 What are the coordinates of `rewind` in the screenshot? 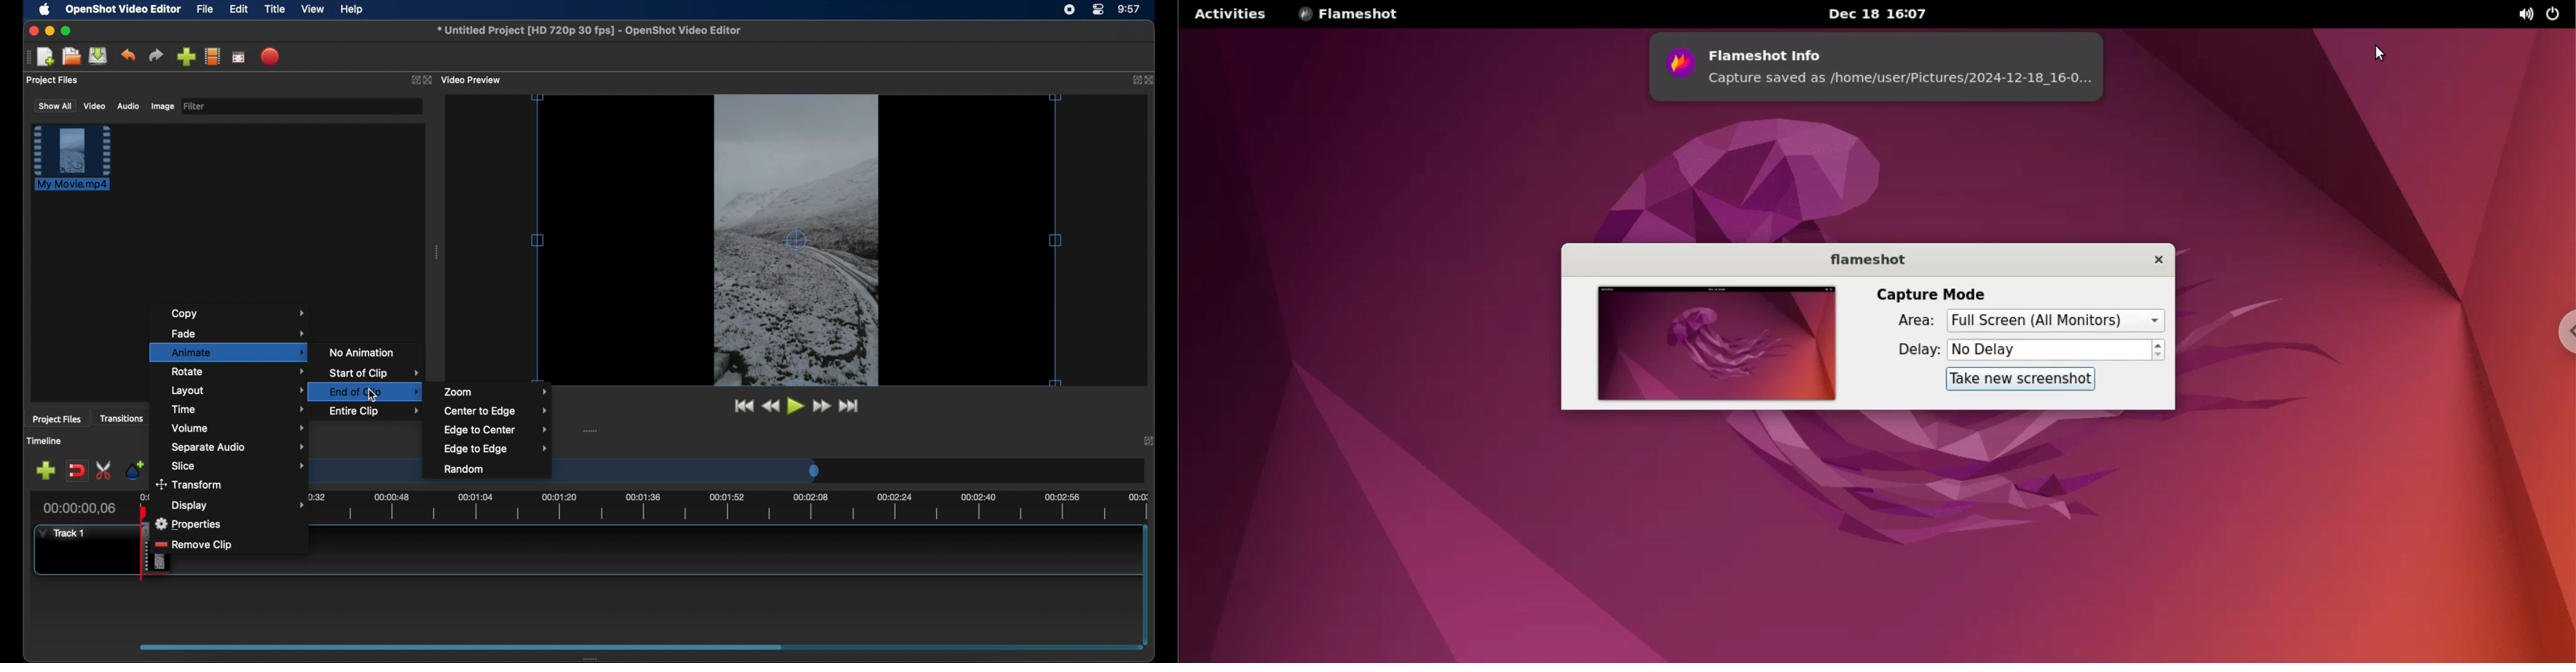 It's located at (771, 406).